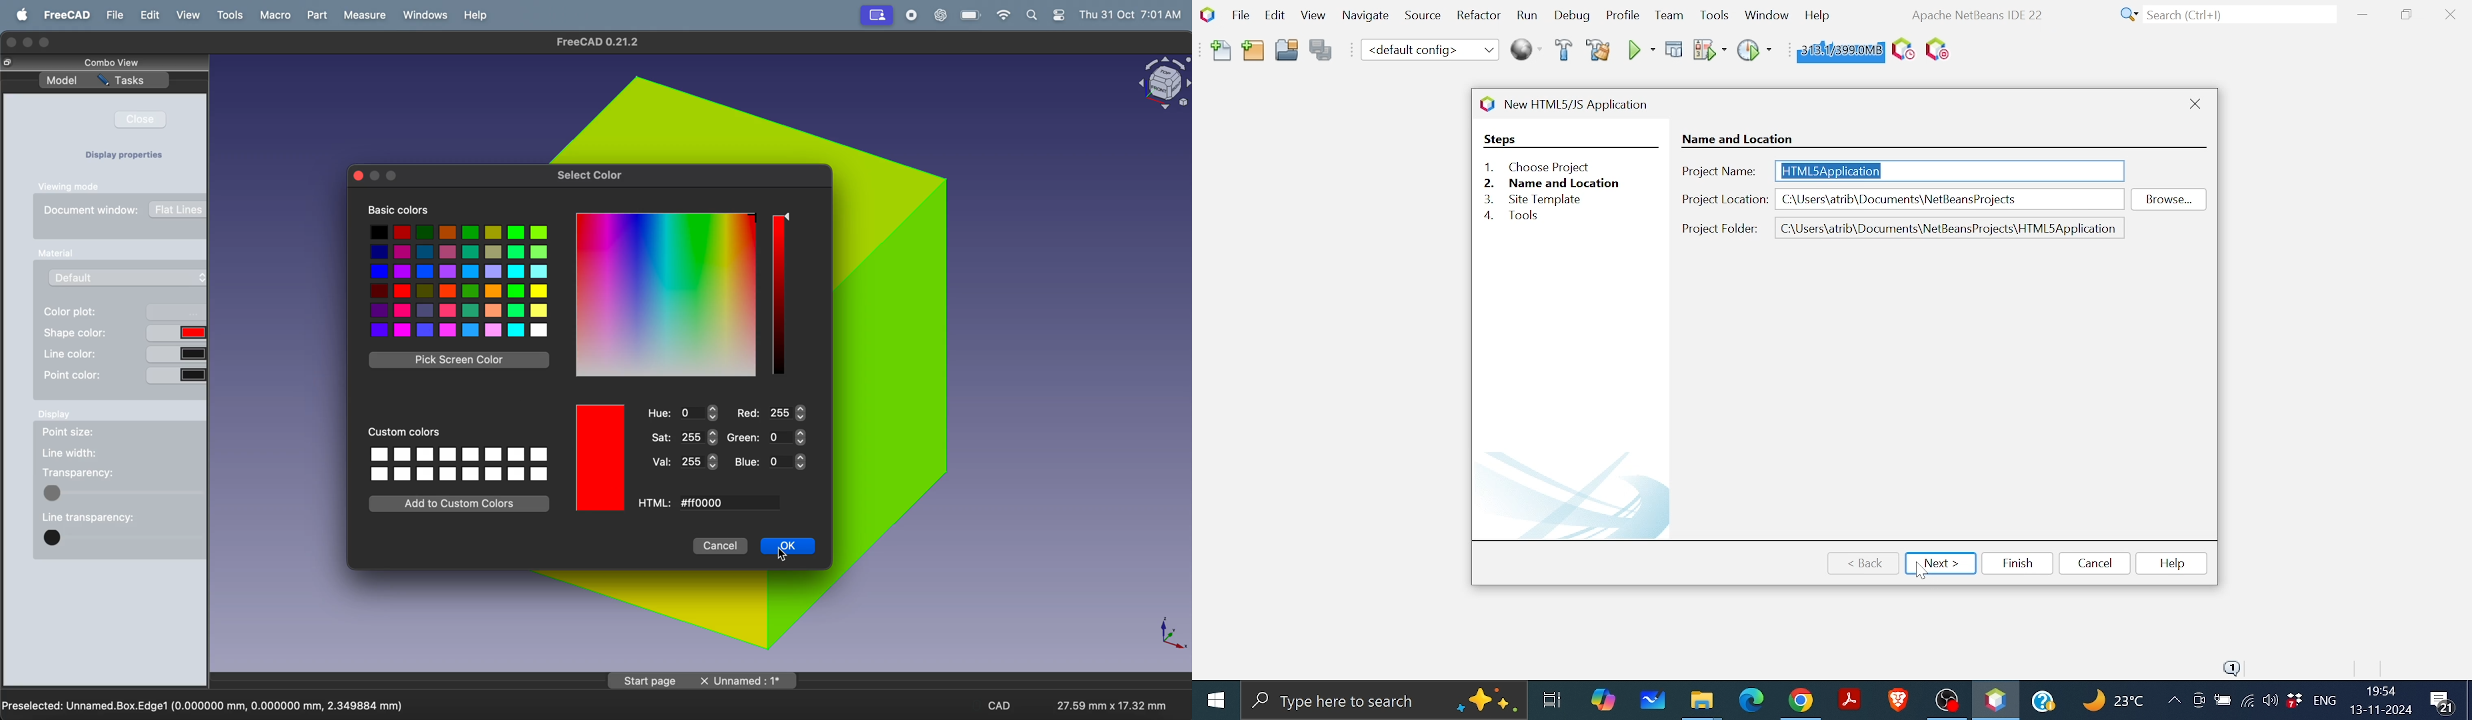 The height and width of the screenshot is (728, 2492). What do you see at coordinates (967, 15) in the screenshot?
I see `battery` at bounding box center [967, 15].